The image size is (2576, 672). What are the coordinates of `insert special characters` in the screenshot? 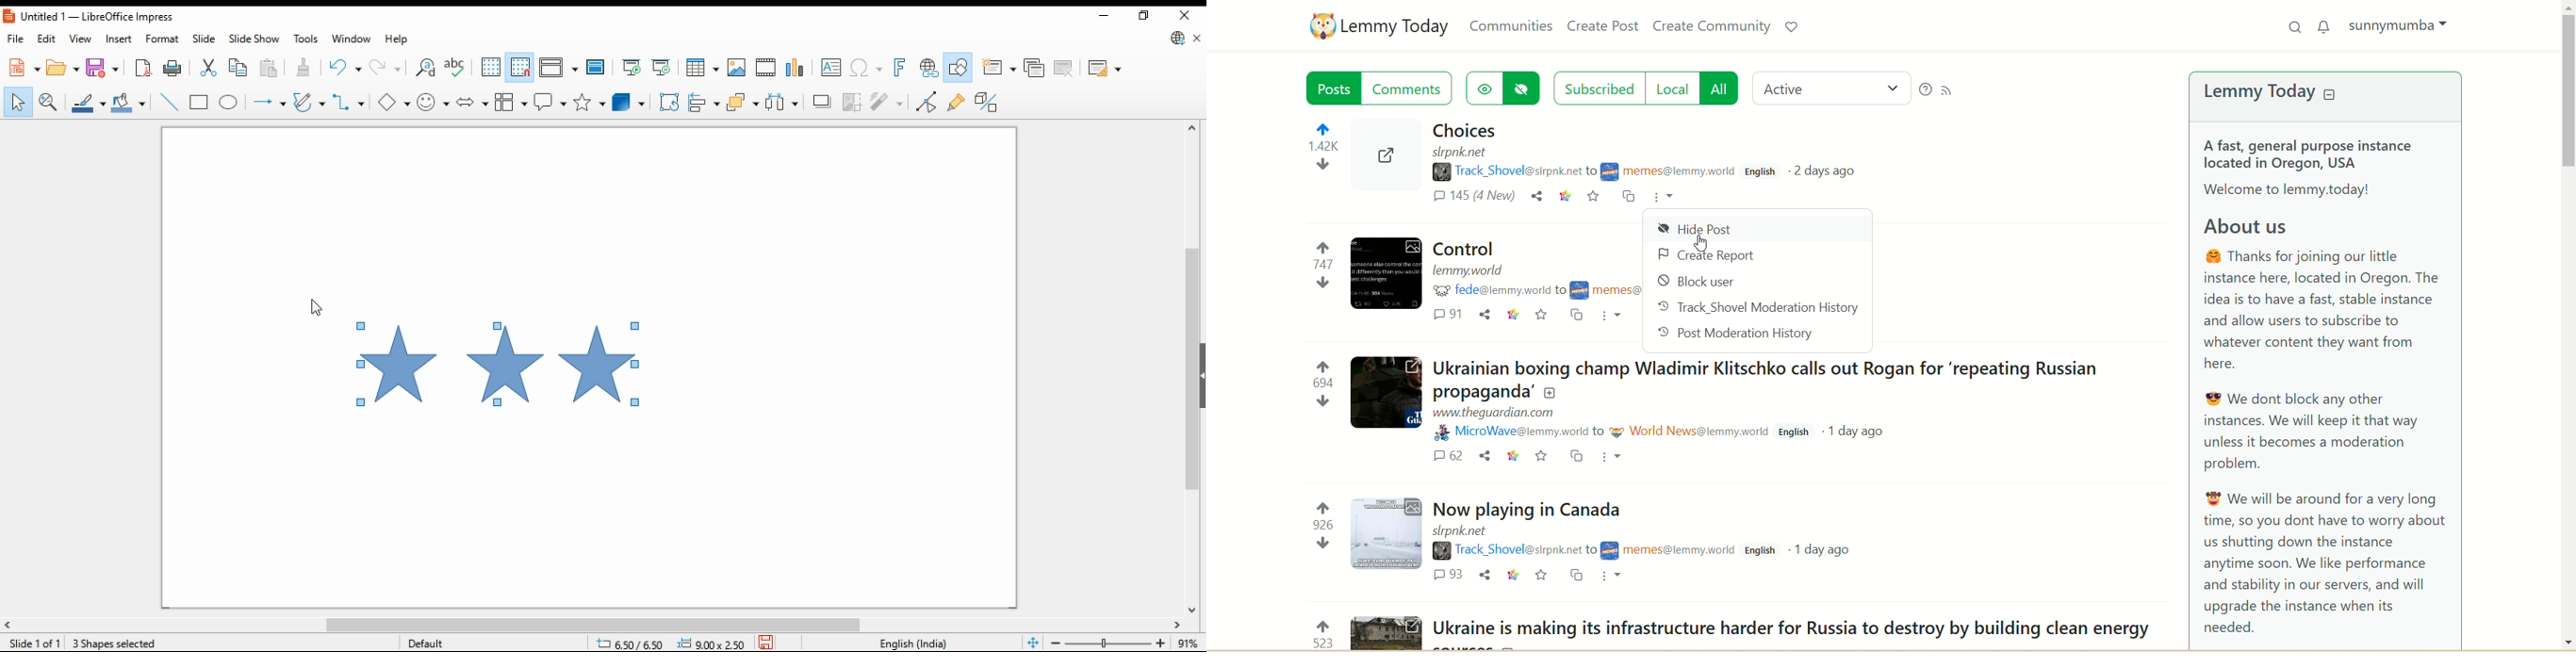 It's located at (866, 68).